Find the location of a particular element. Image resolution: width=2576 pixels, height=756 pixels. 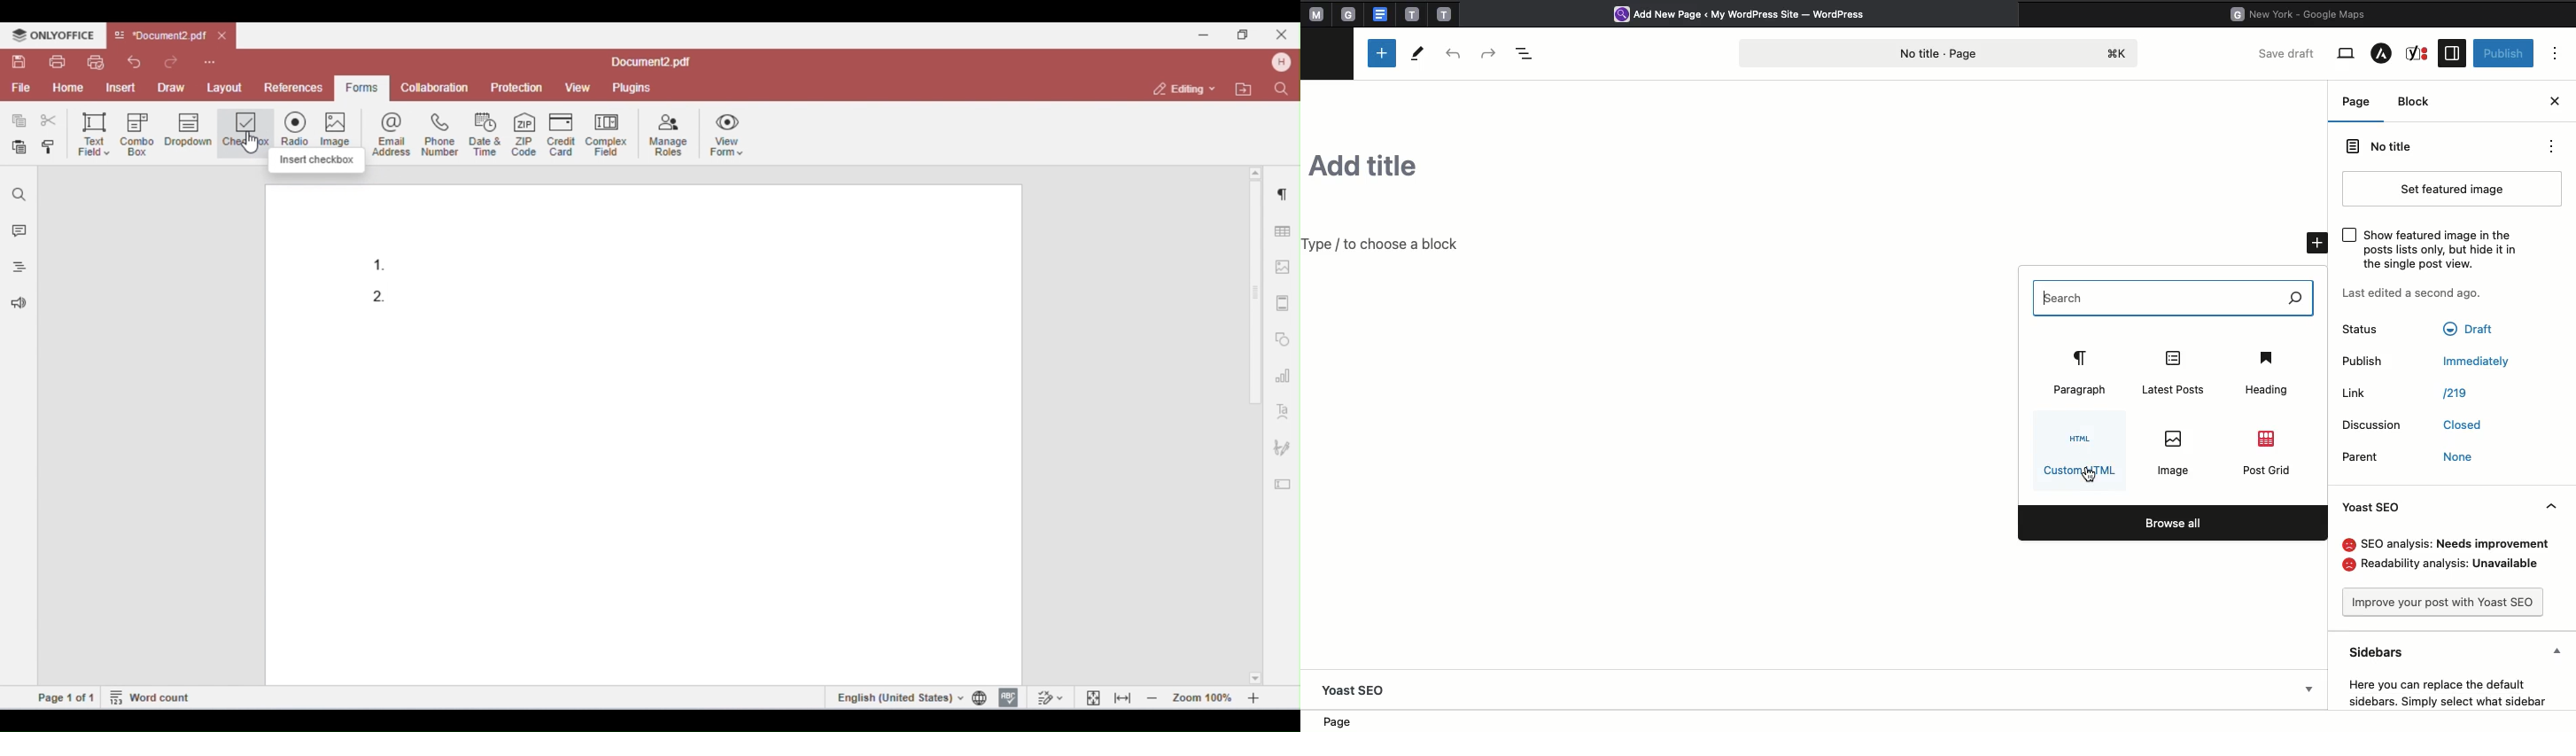

Sidebar is located at coordinates (2451, 53).